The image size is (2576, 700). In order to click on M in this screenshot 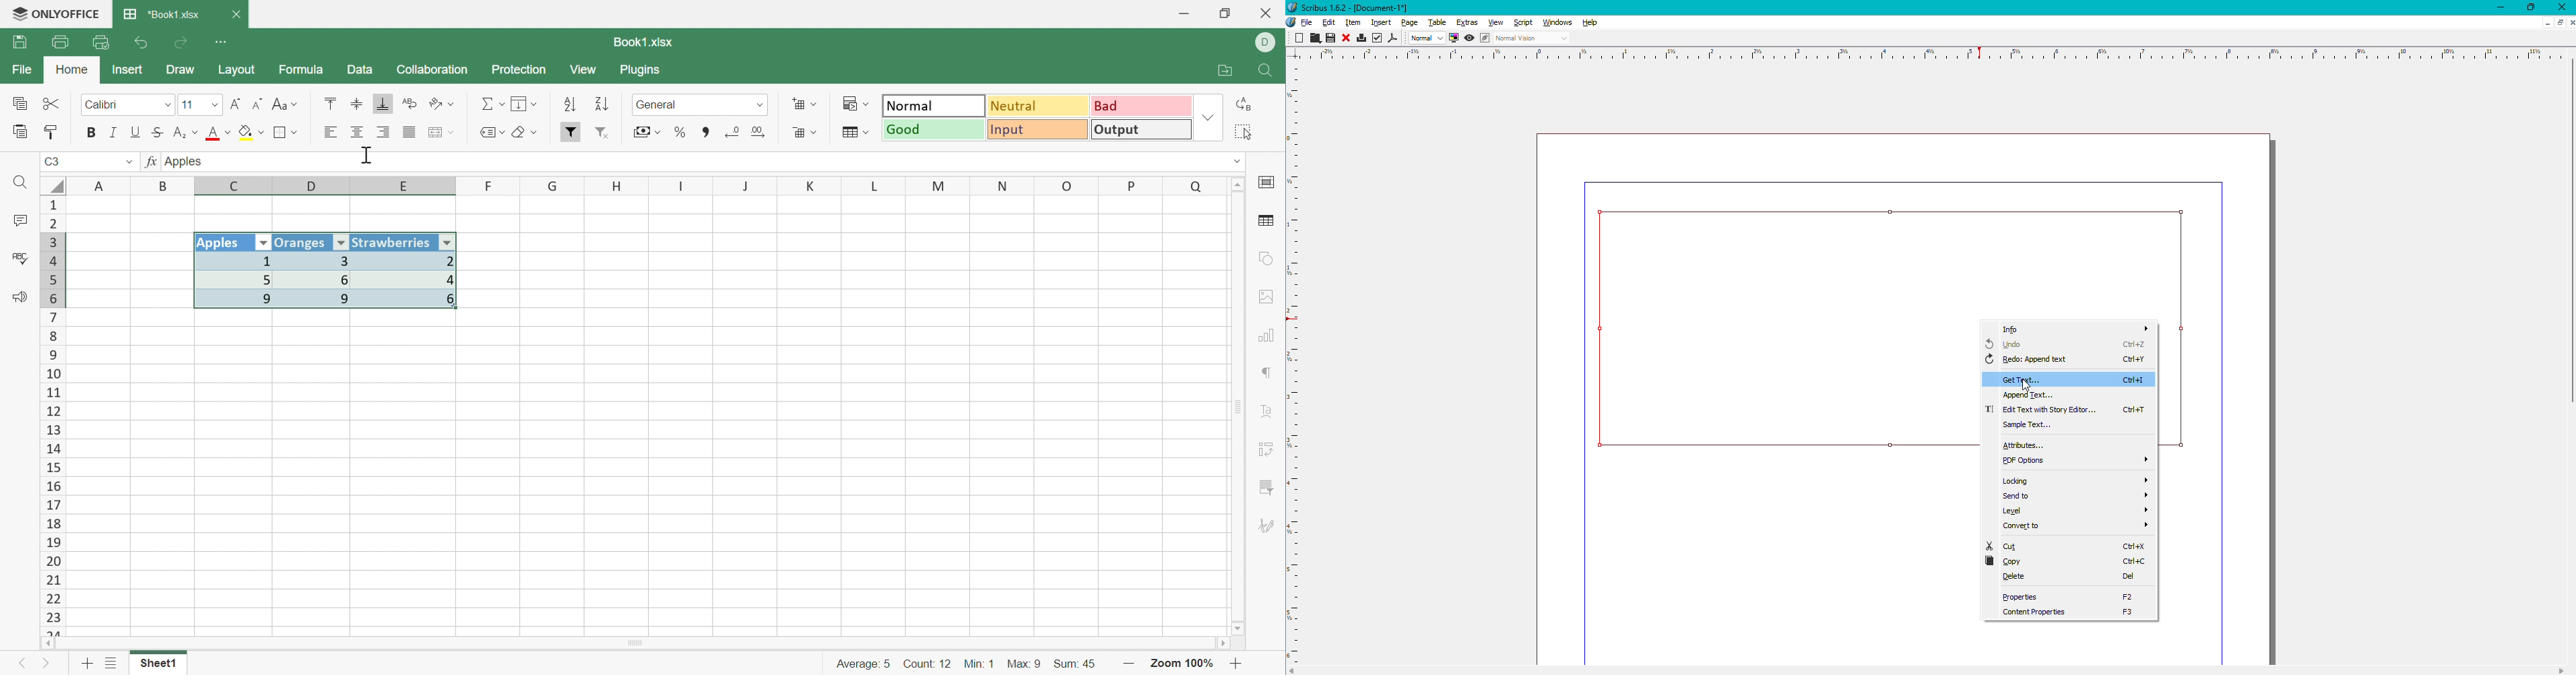, I will do `click(939, 185)`.